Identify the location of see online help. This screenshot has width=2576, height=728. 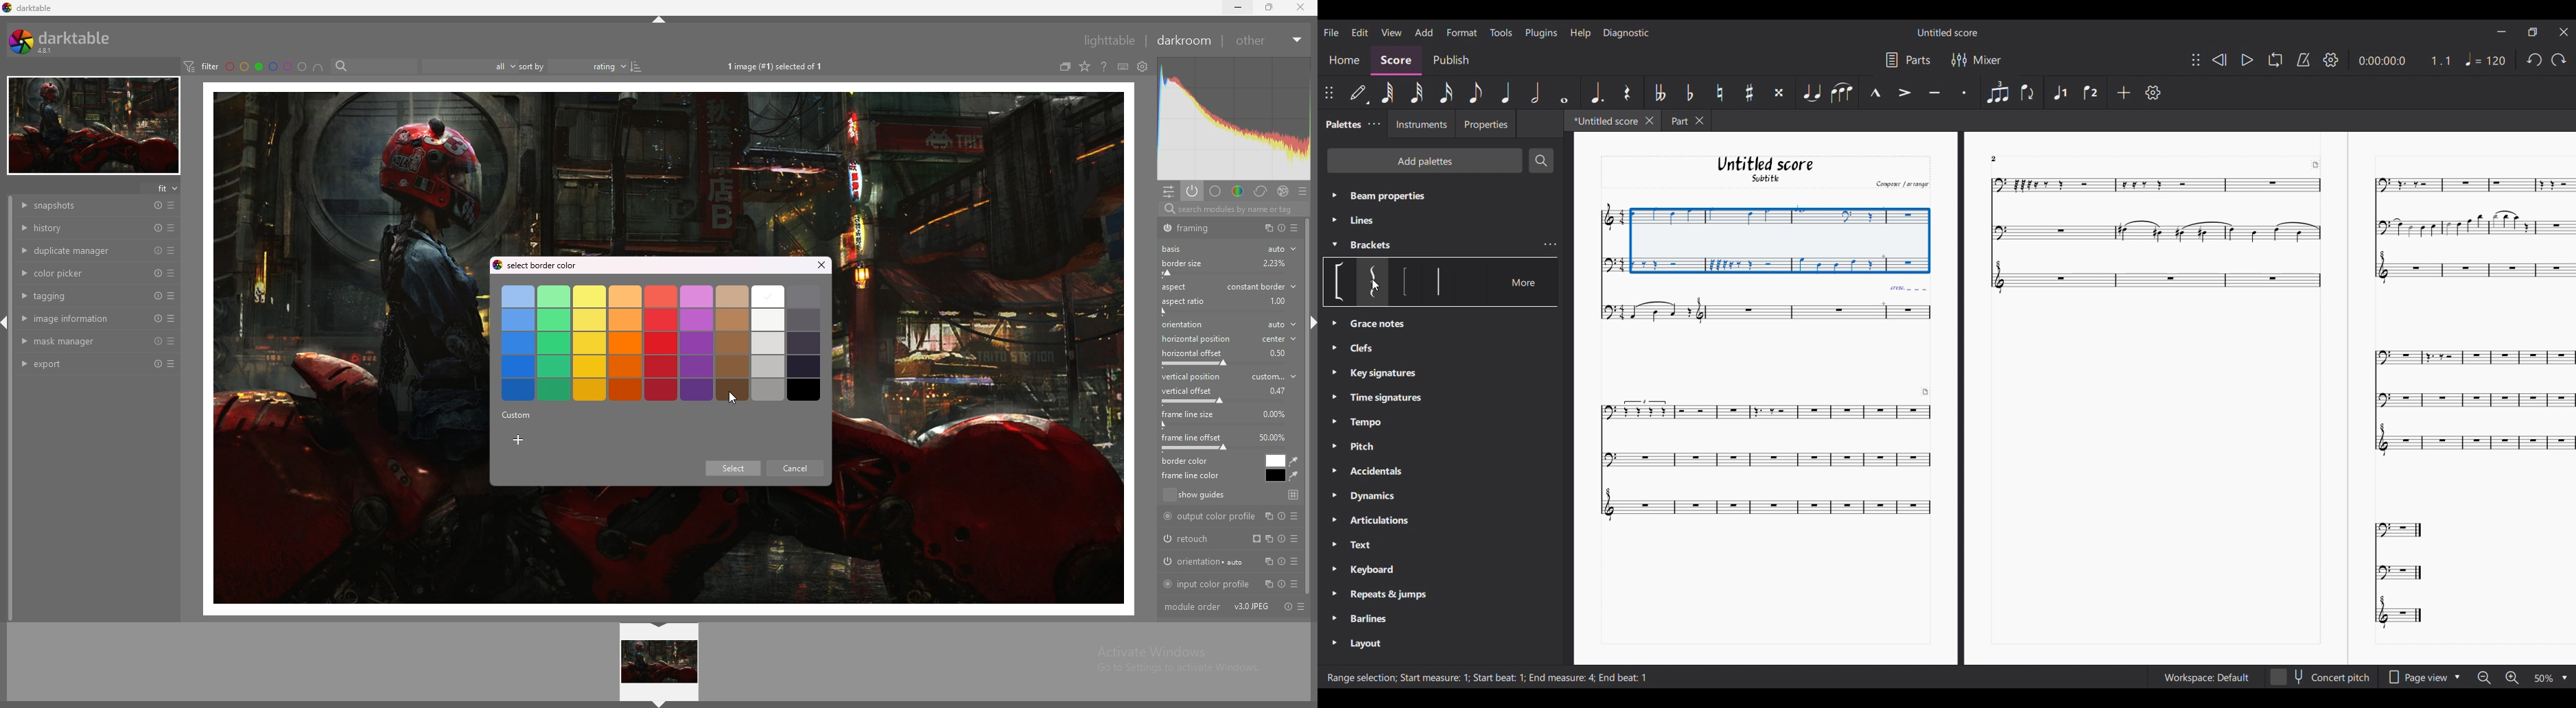
(1104, 66).